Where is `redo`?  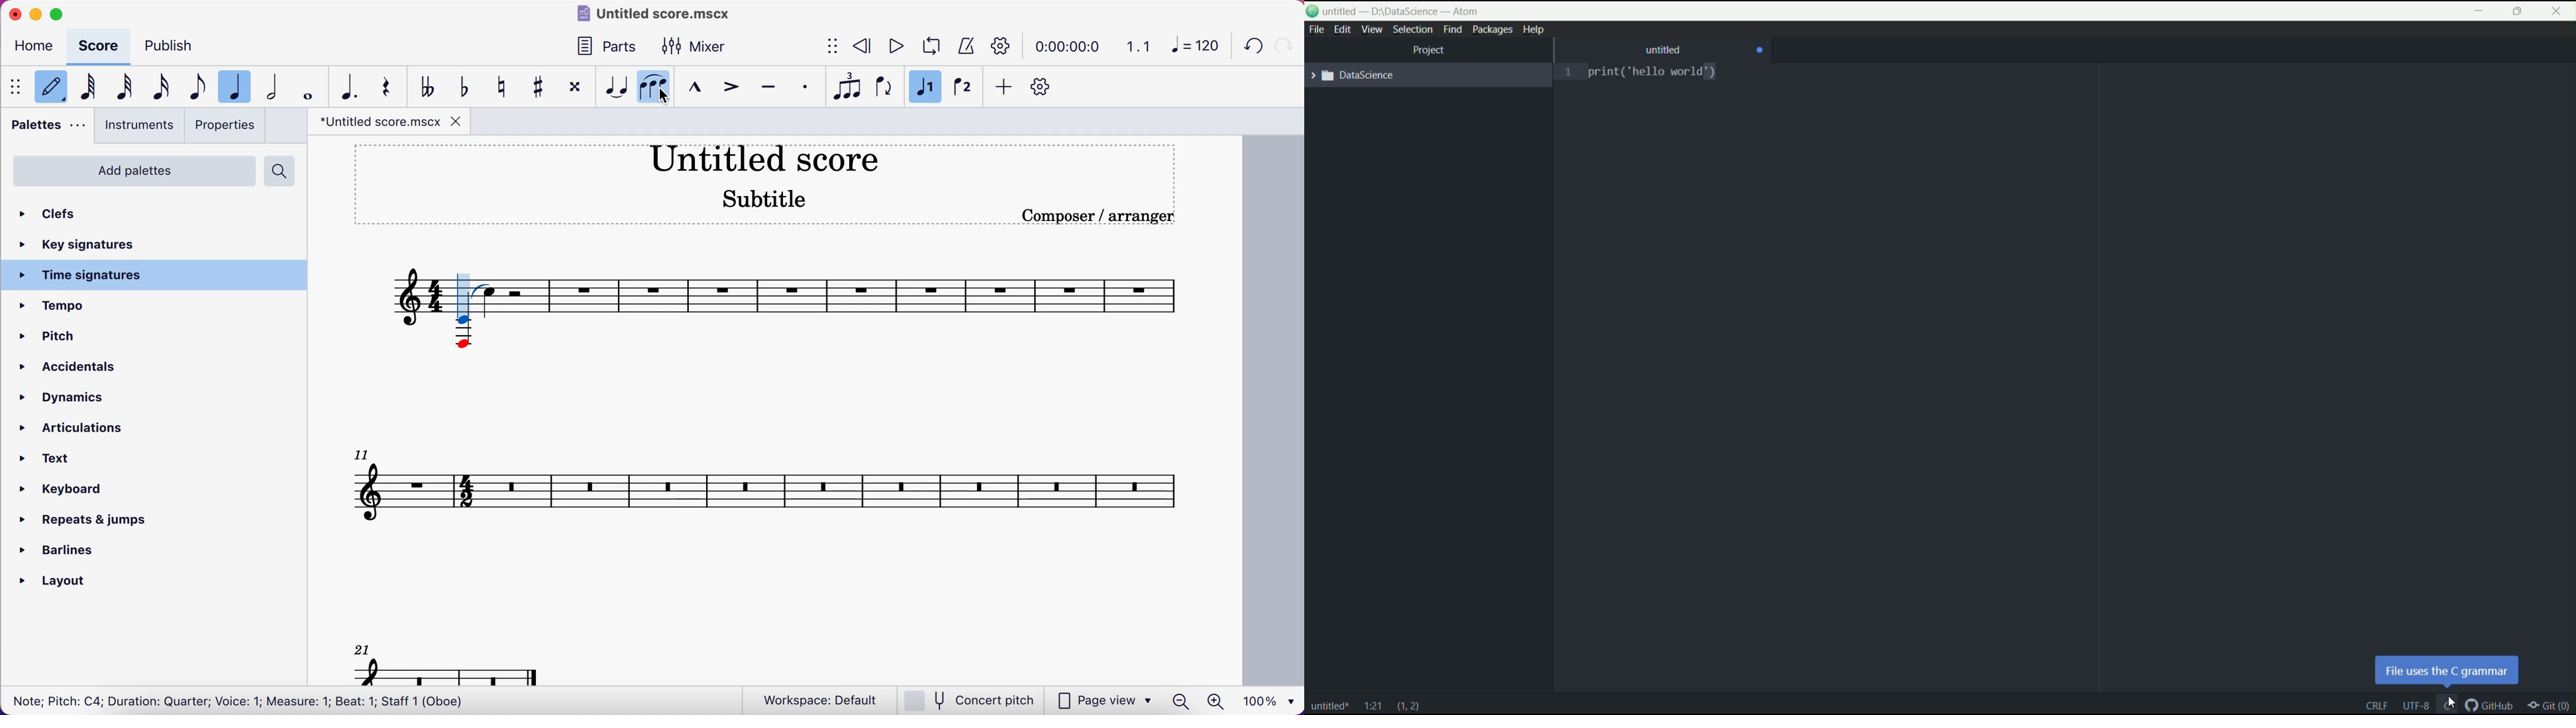 redo is located at coordinates (1284, 45).